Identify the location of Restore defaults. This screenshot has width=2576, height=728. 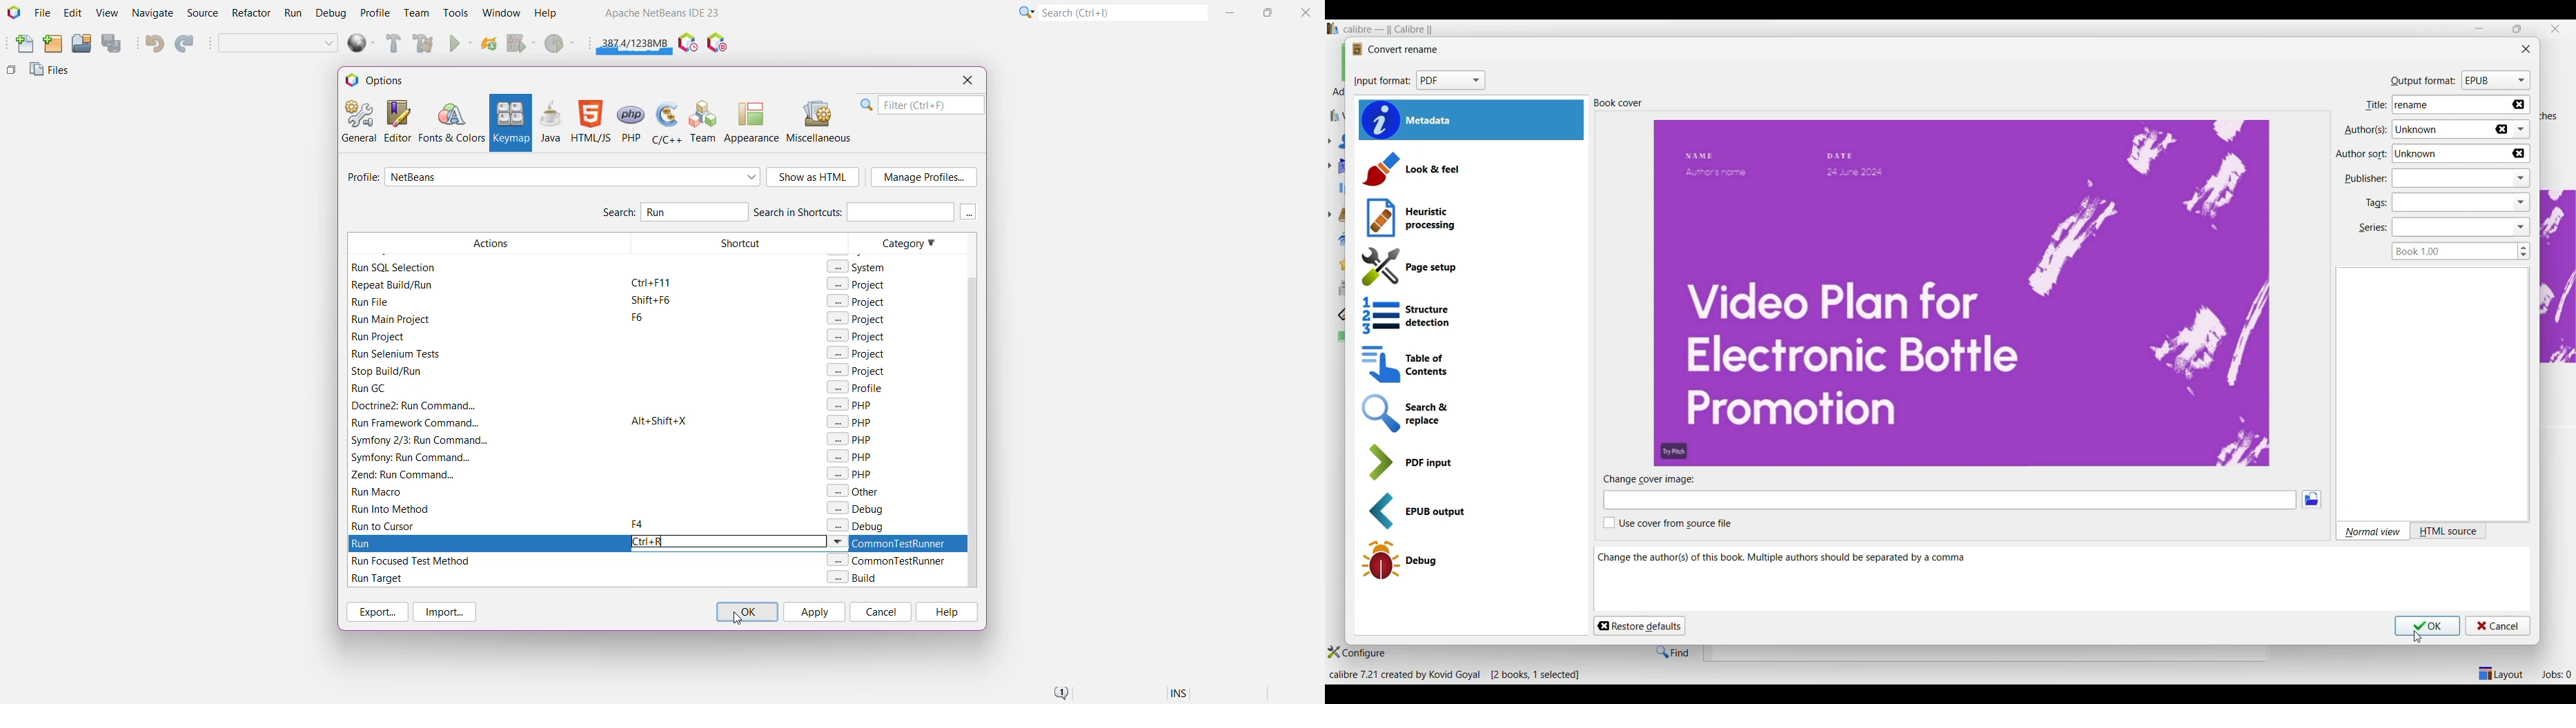
(1638, 626).